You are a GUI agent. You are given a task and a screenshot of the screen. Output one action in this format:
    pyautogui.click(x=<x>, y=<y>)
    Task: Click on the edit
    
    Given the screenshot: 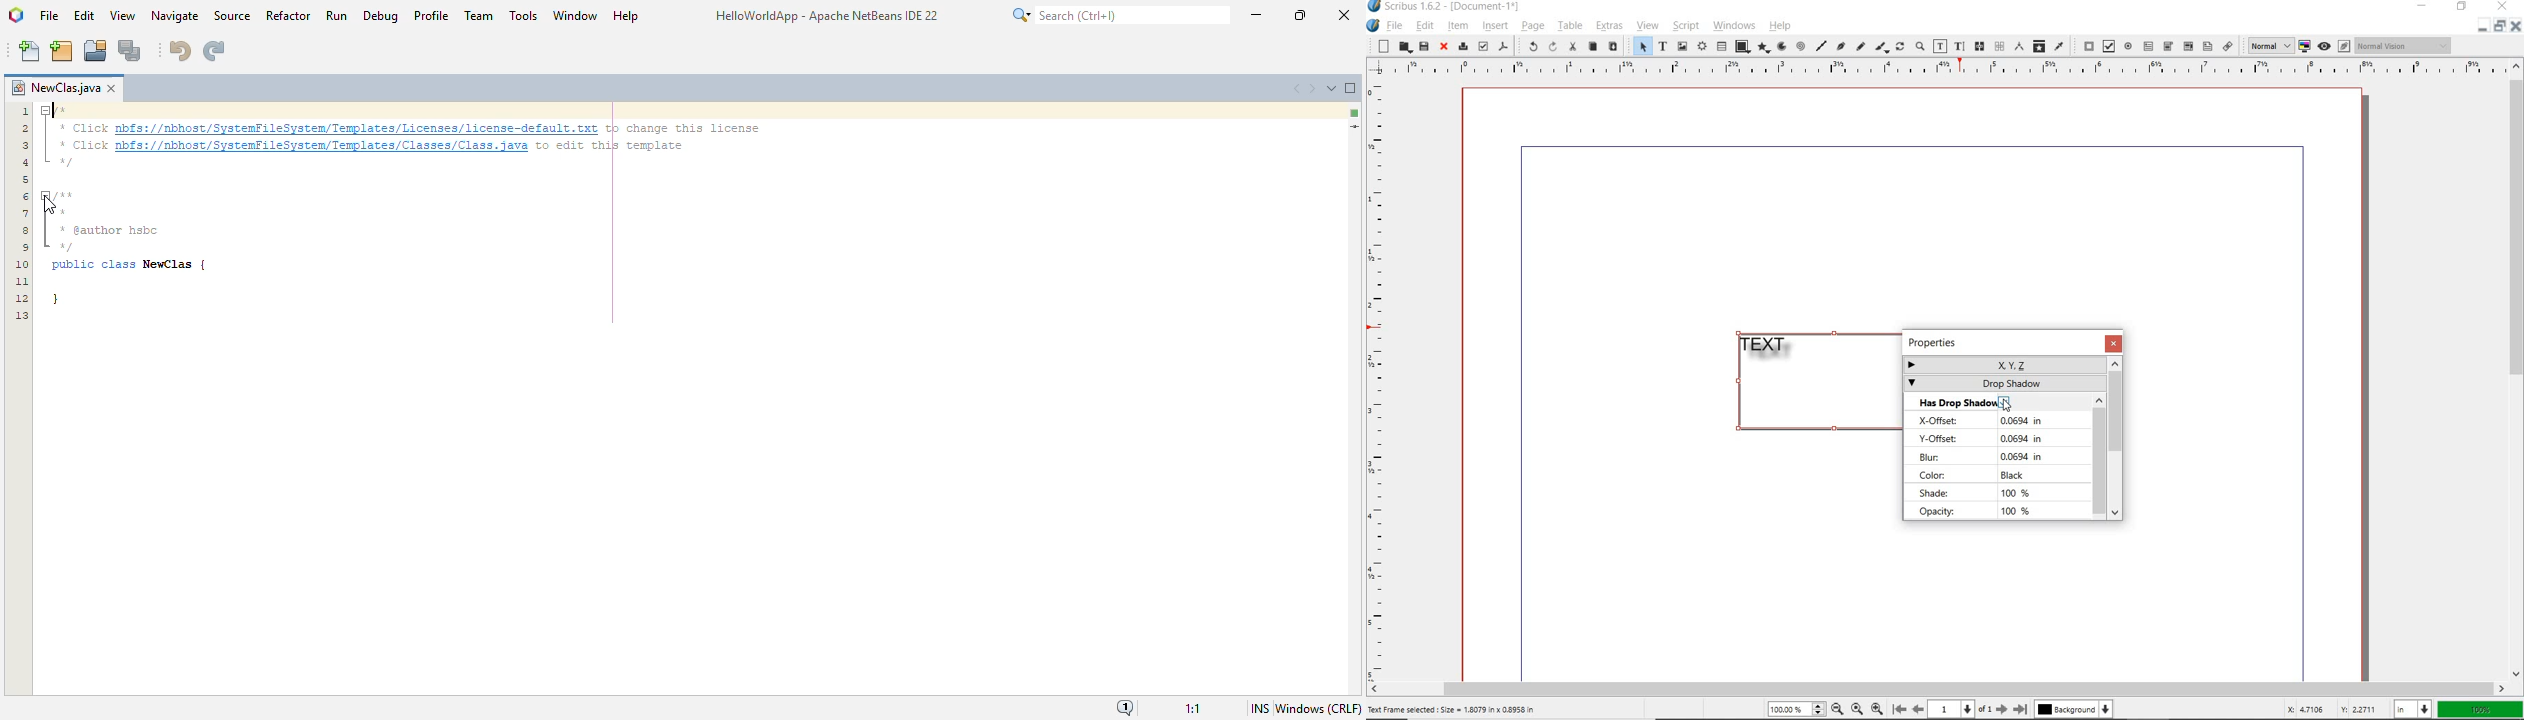 What is the action you would take?
    pyautogui.click(x=1423, y=27)
    